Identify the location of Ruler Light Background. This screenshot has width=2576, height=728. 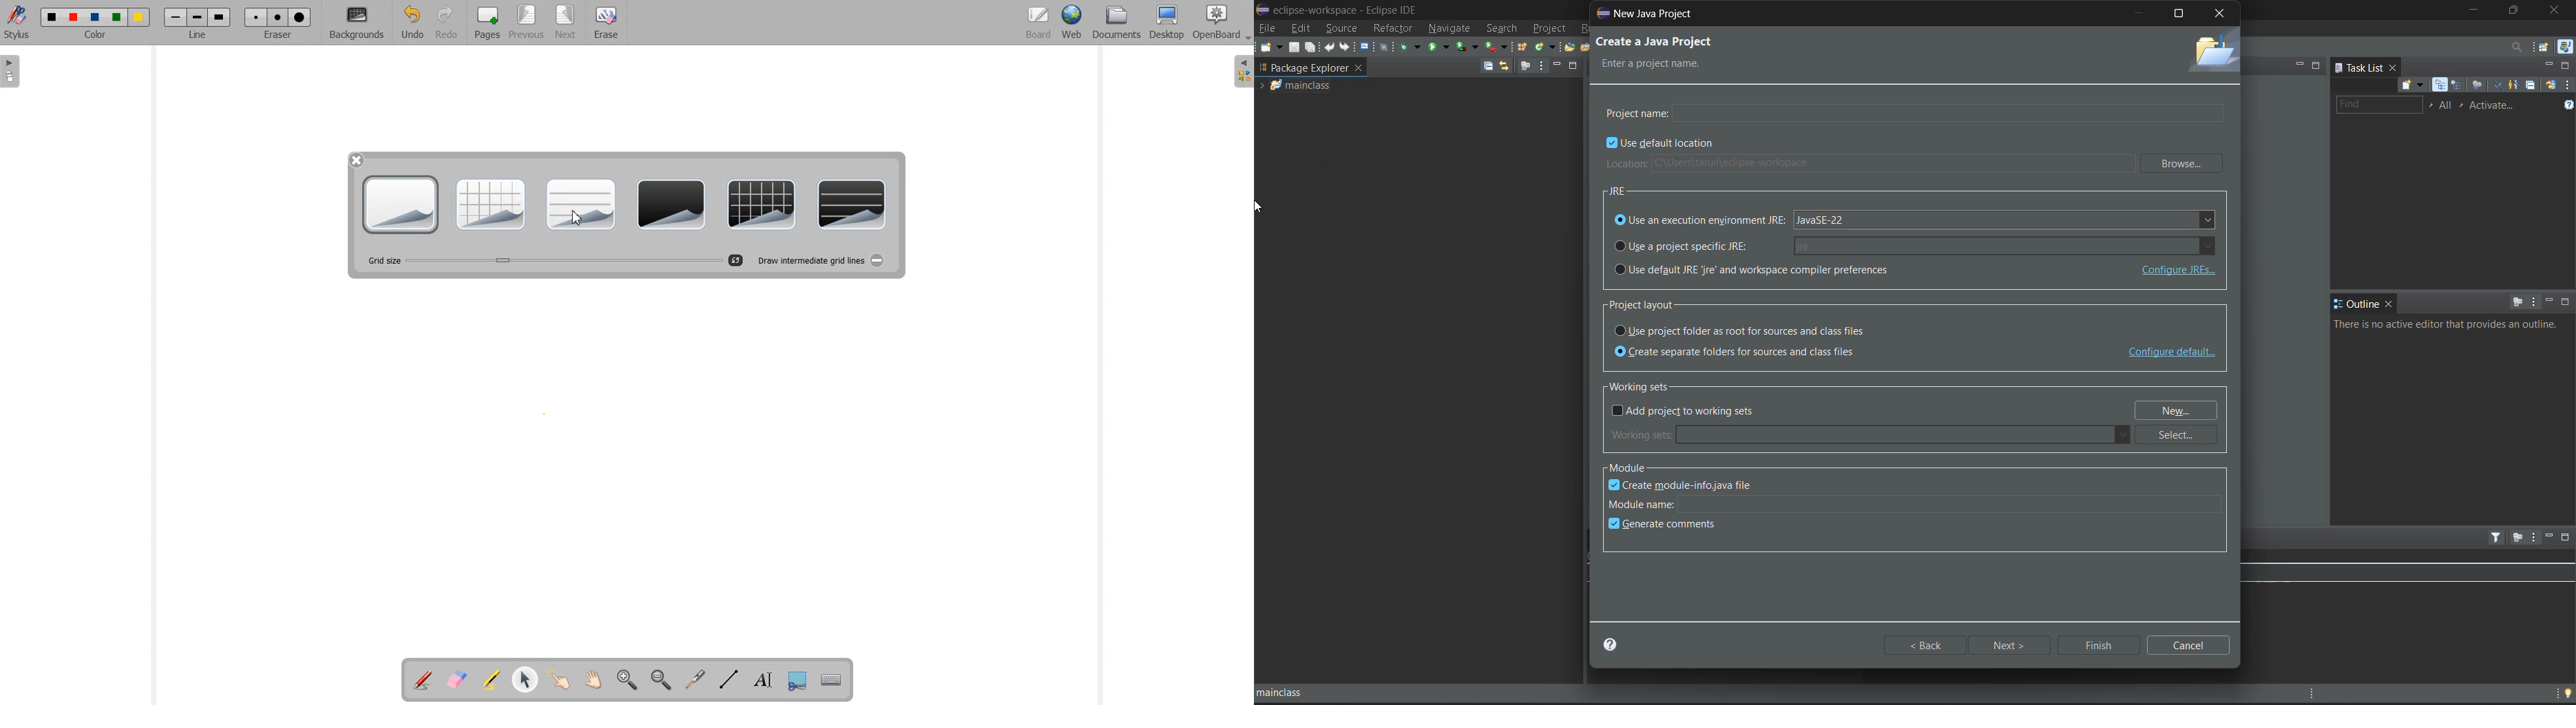
(580, 204).